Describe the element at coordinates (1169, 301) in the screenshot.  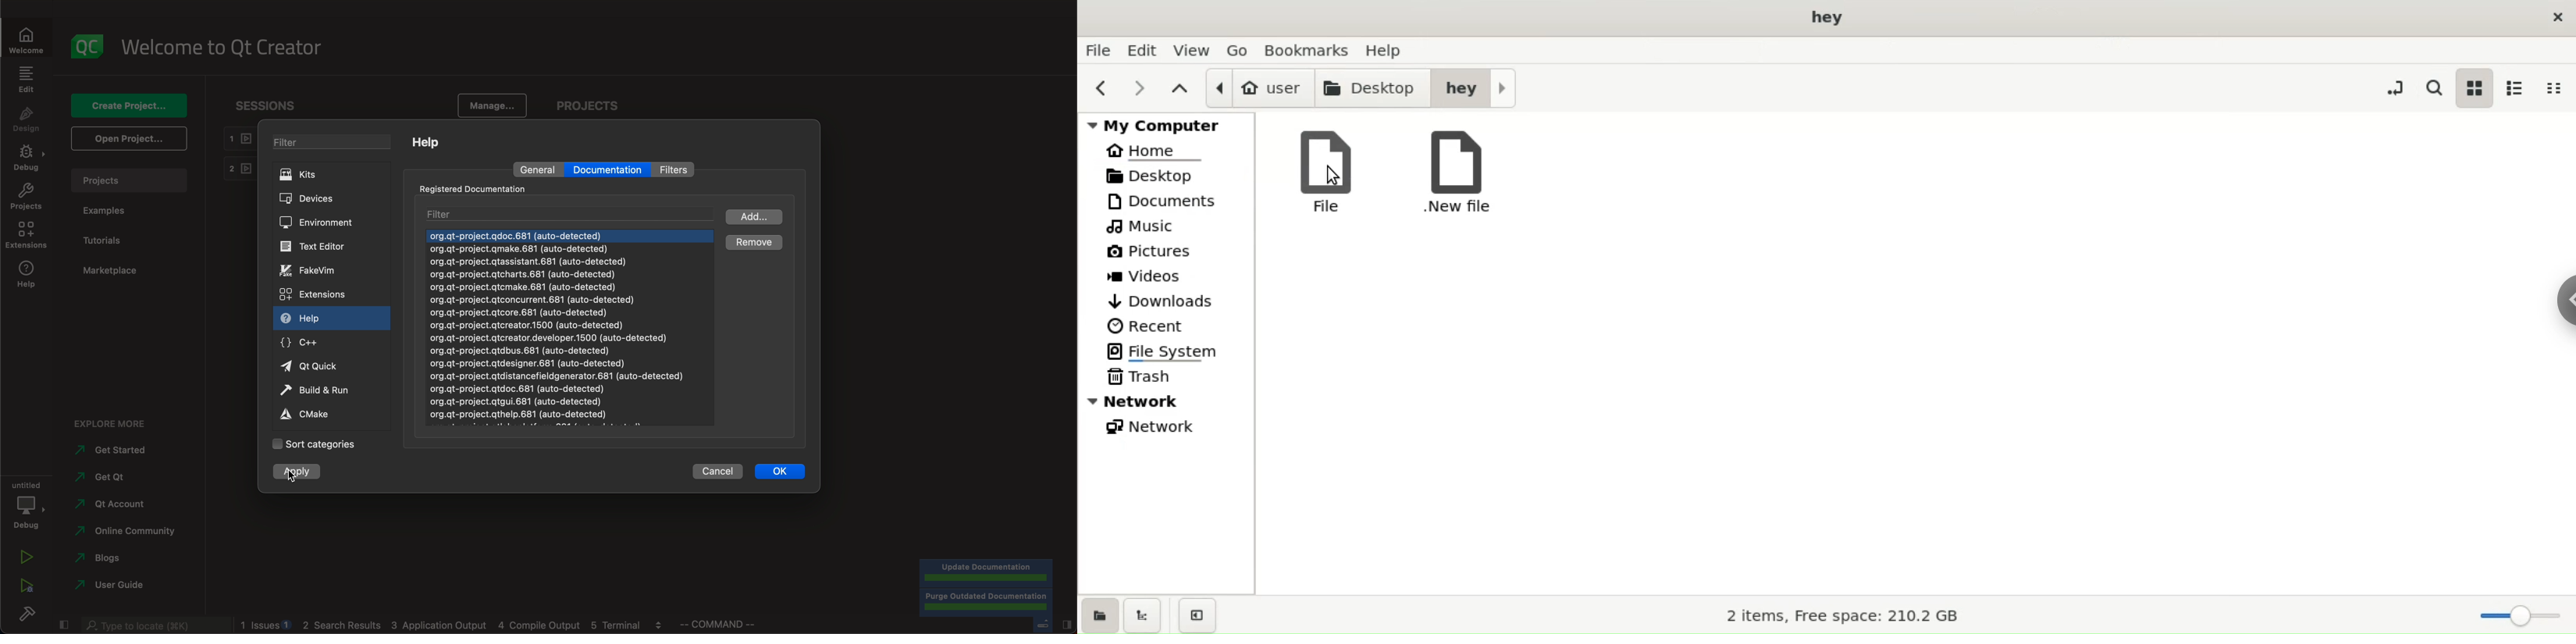
I see `downloads` at that location.